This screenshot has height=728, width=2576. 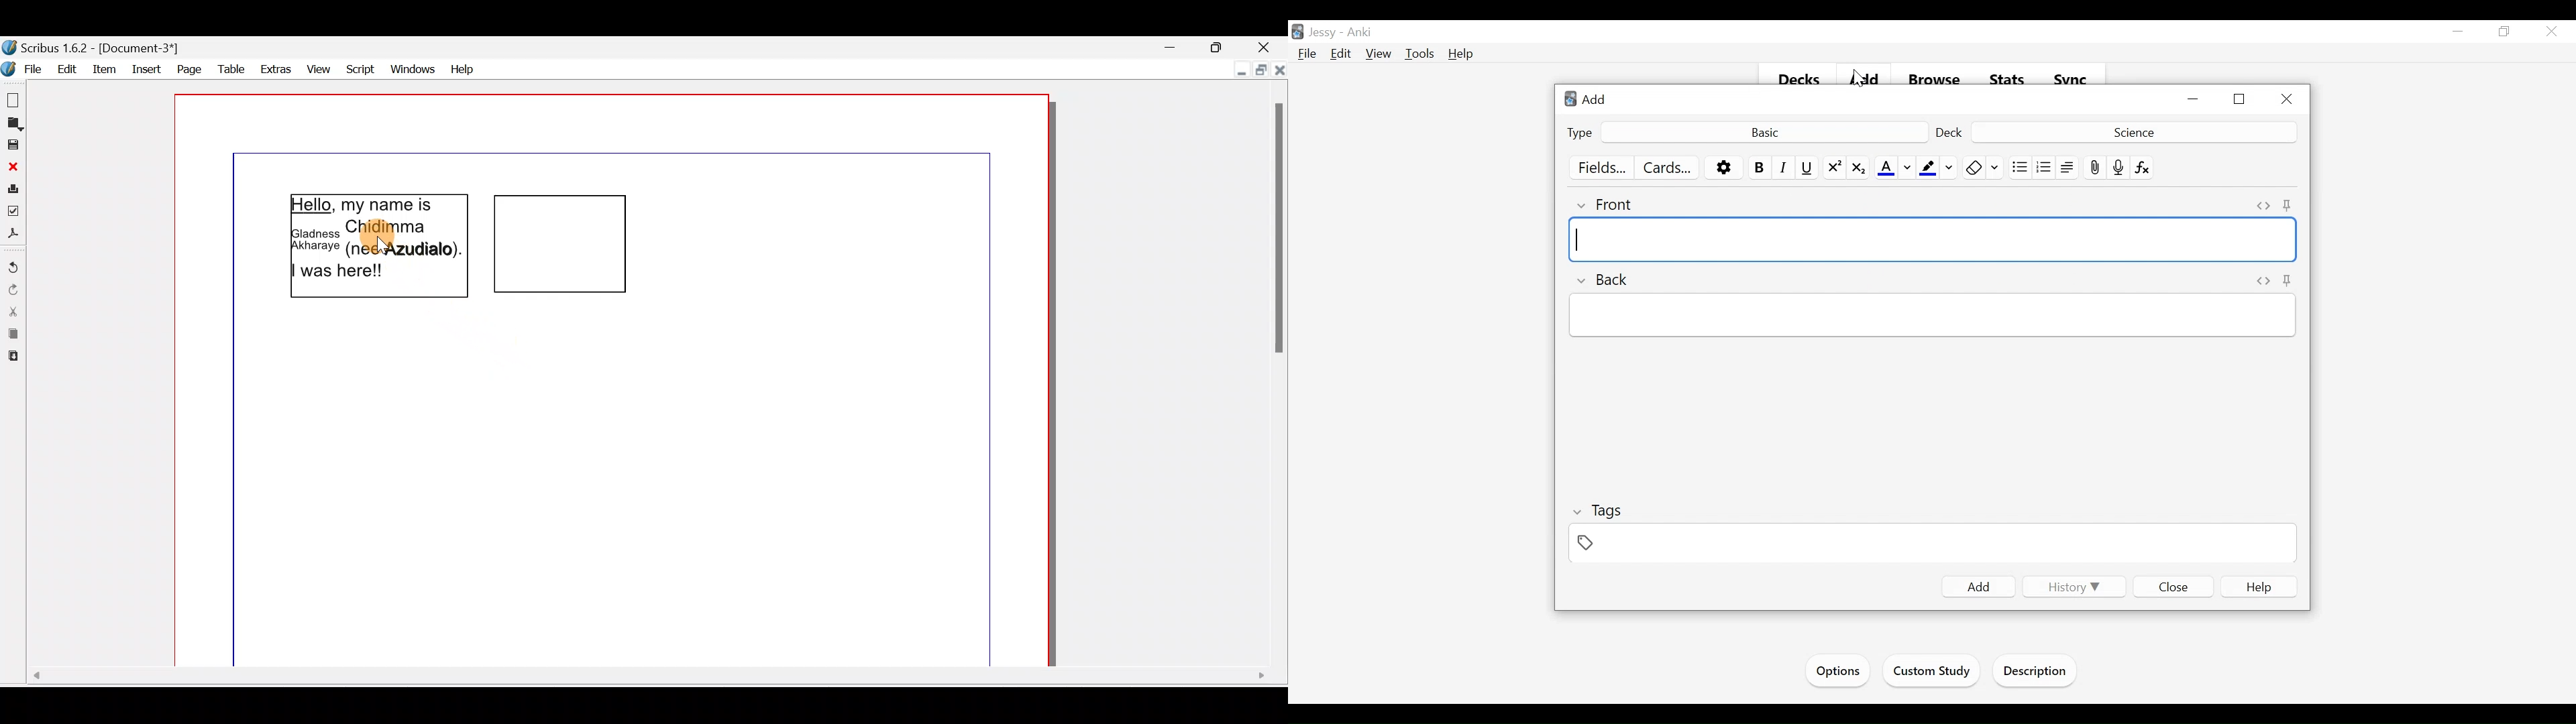 I want to click on Tools, so click(x=1419, y=54).